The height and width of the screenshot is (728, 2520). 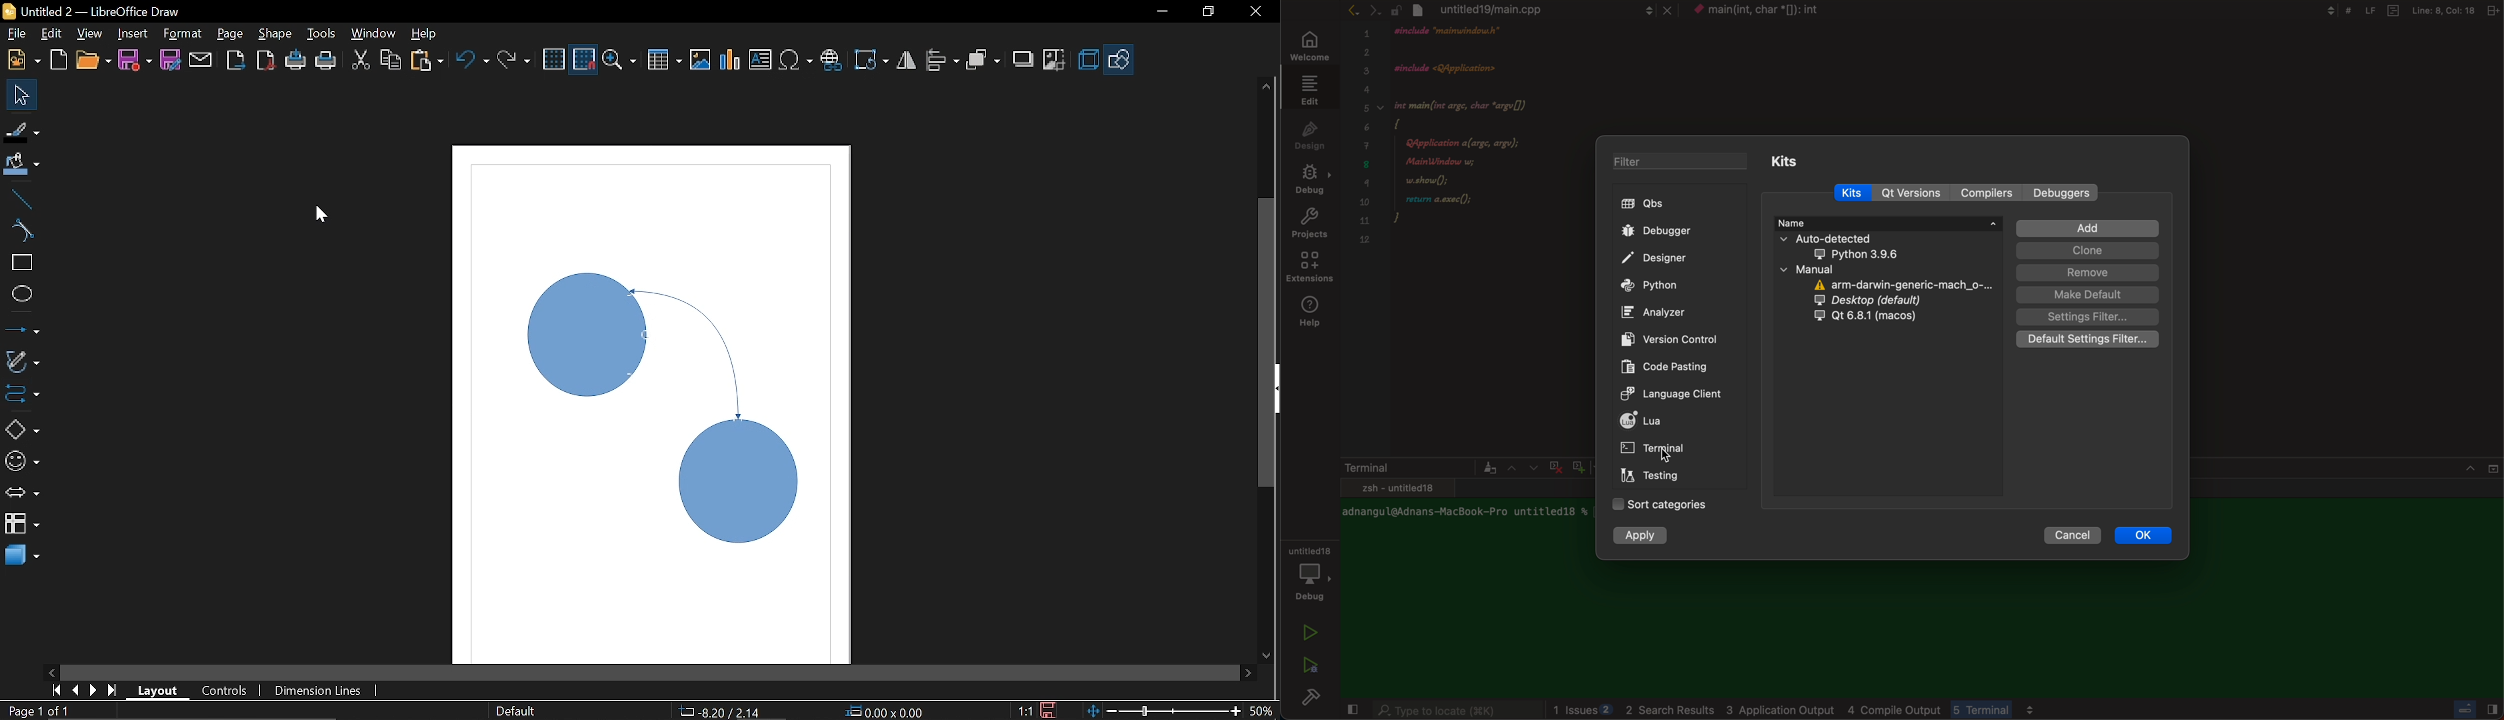 I want to click on next page, so click(x=94, y=689).